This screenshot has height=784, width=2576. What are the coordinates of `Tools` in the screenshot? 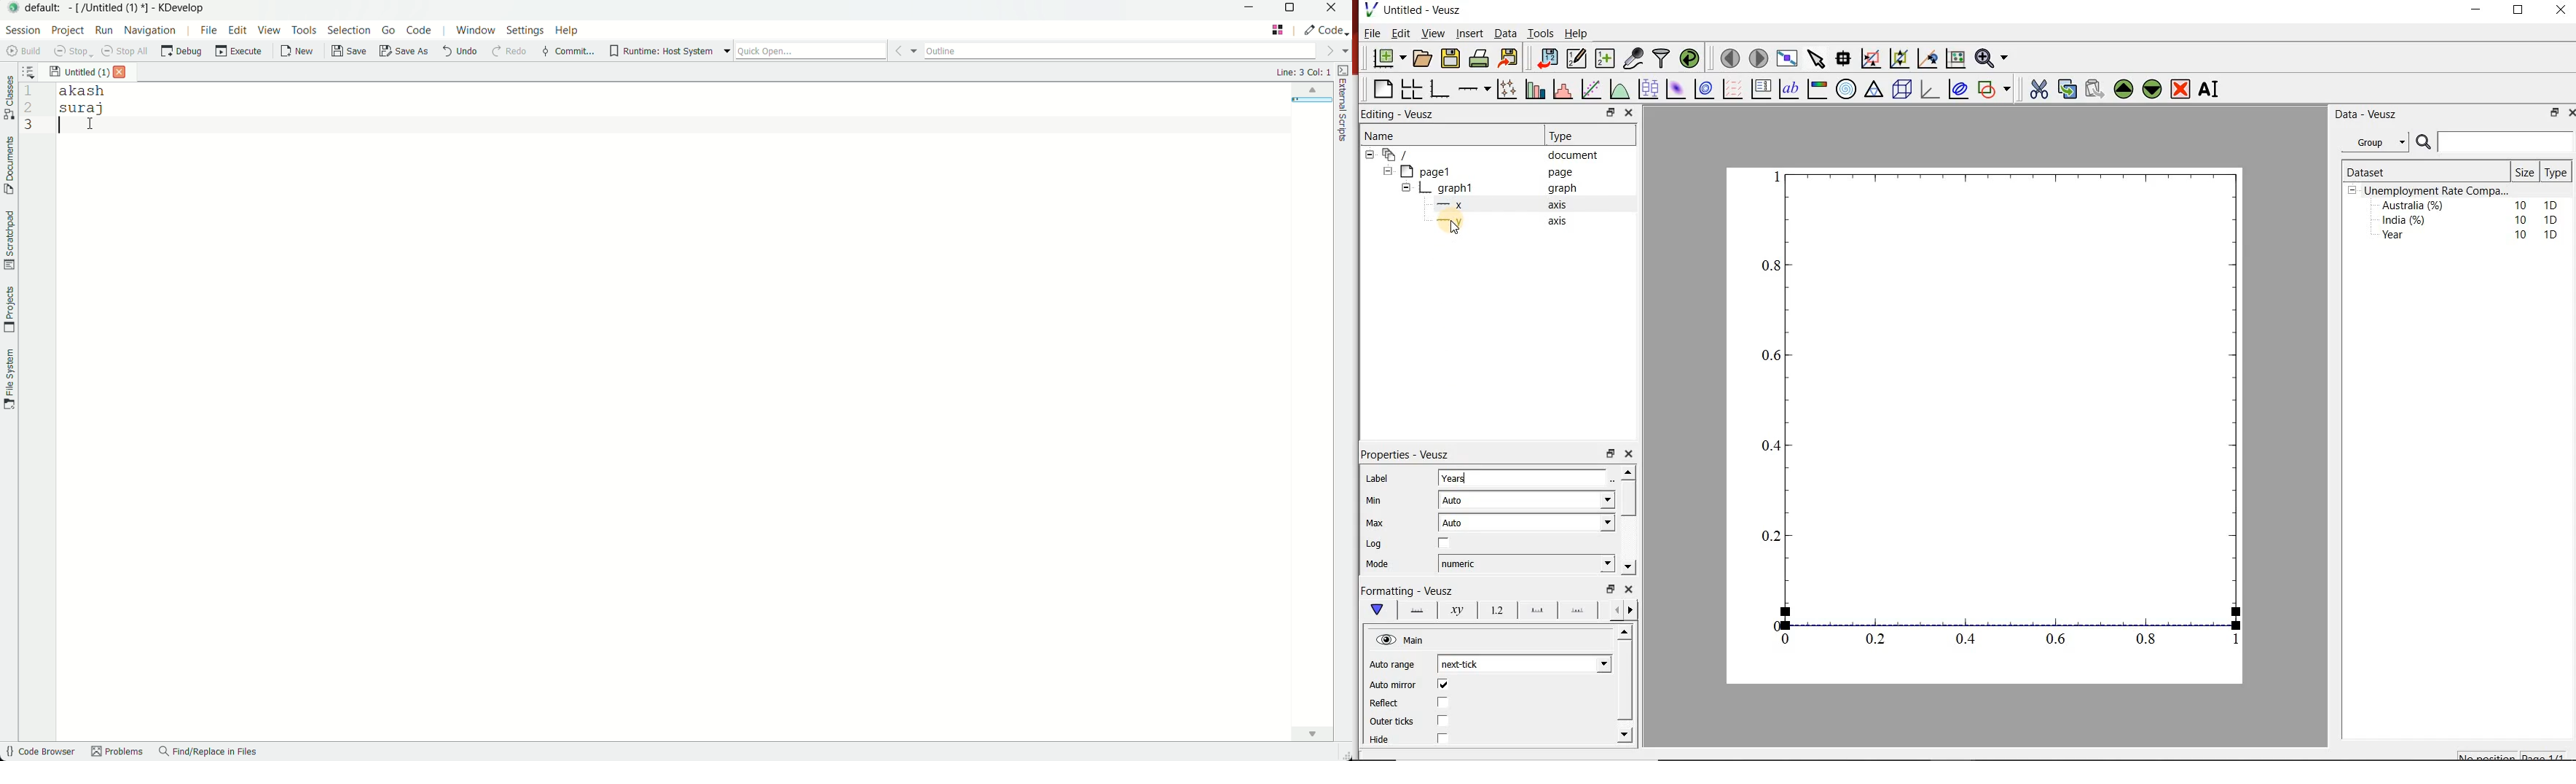 It's located at (1542, 33).